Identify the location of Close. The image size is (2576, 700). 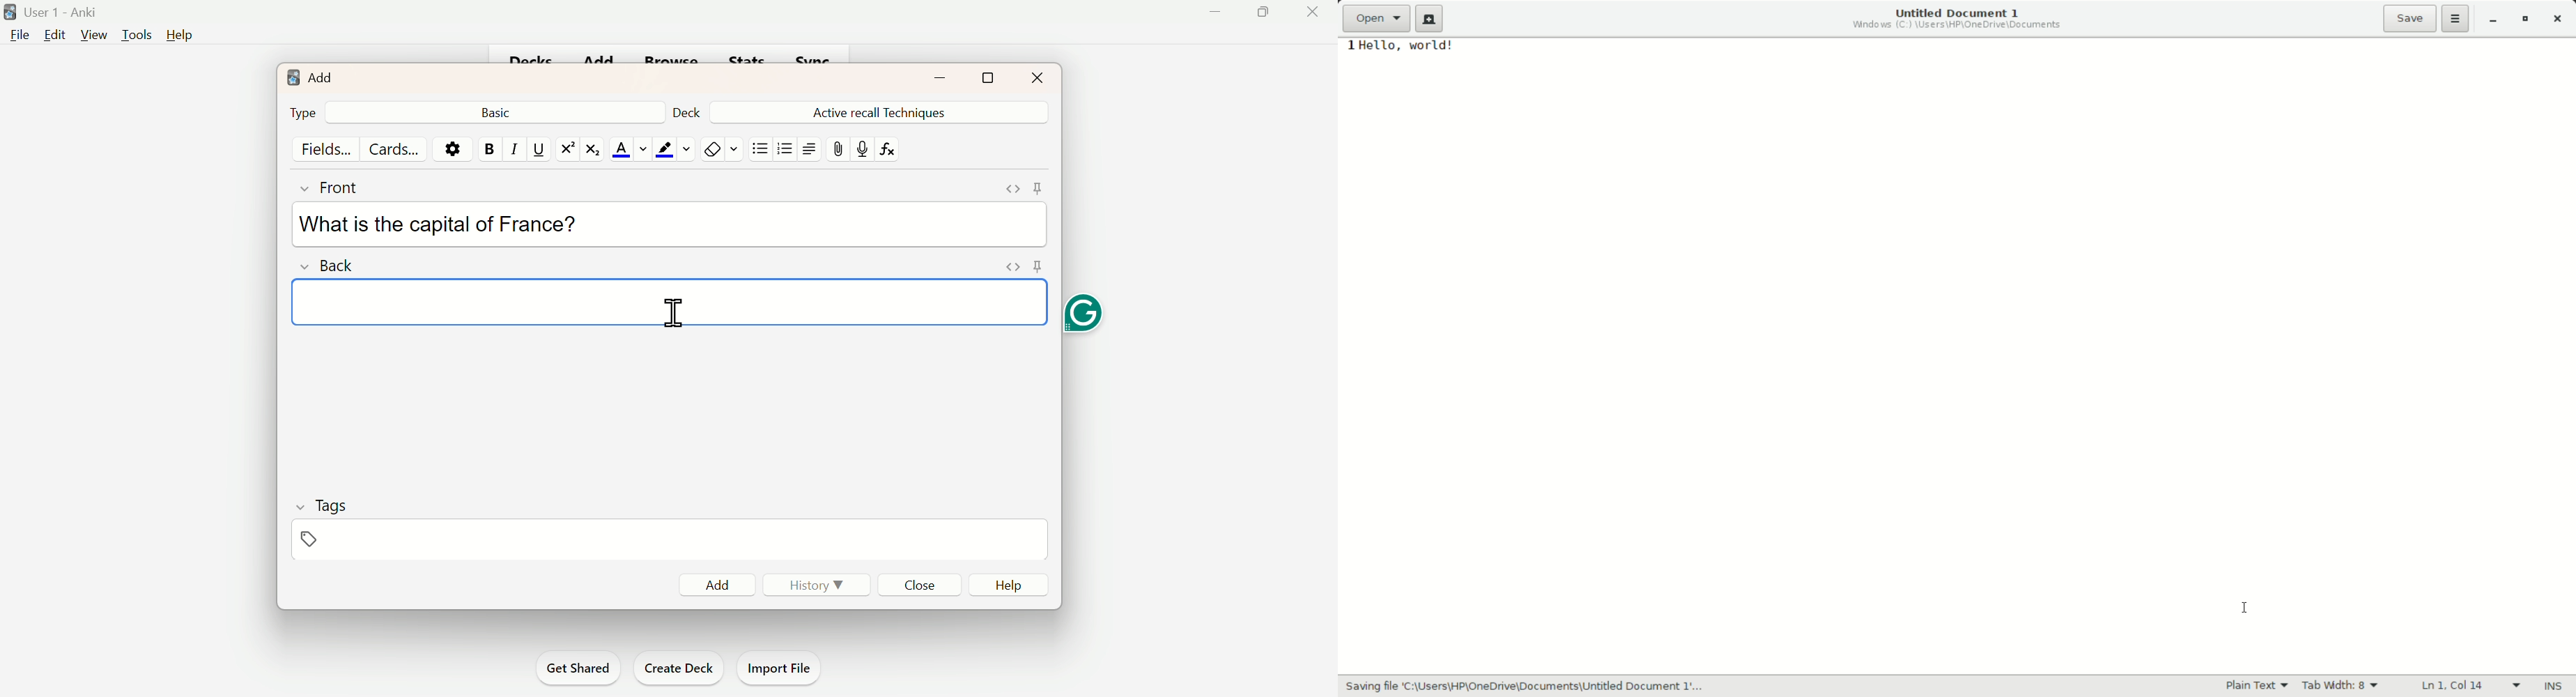
(1035, 76).